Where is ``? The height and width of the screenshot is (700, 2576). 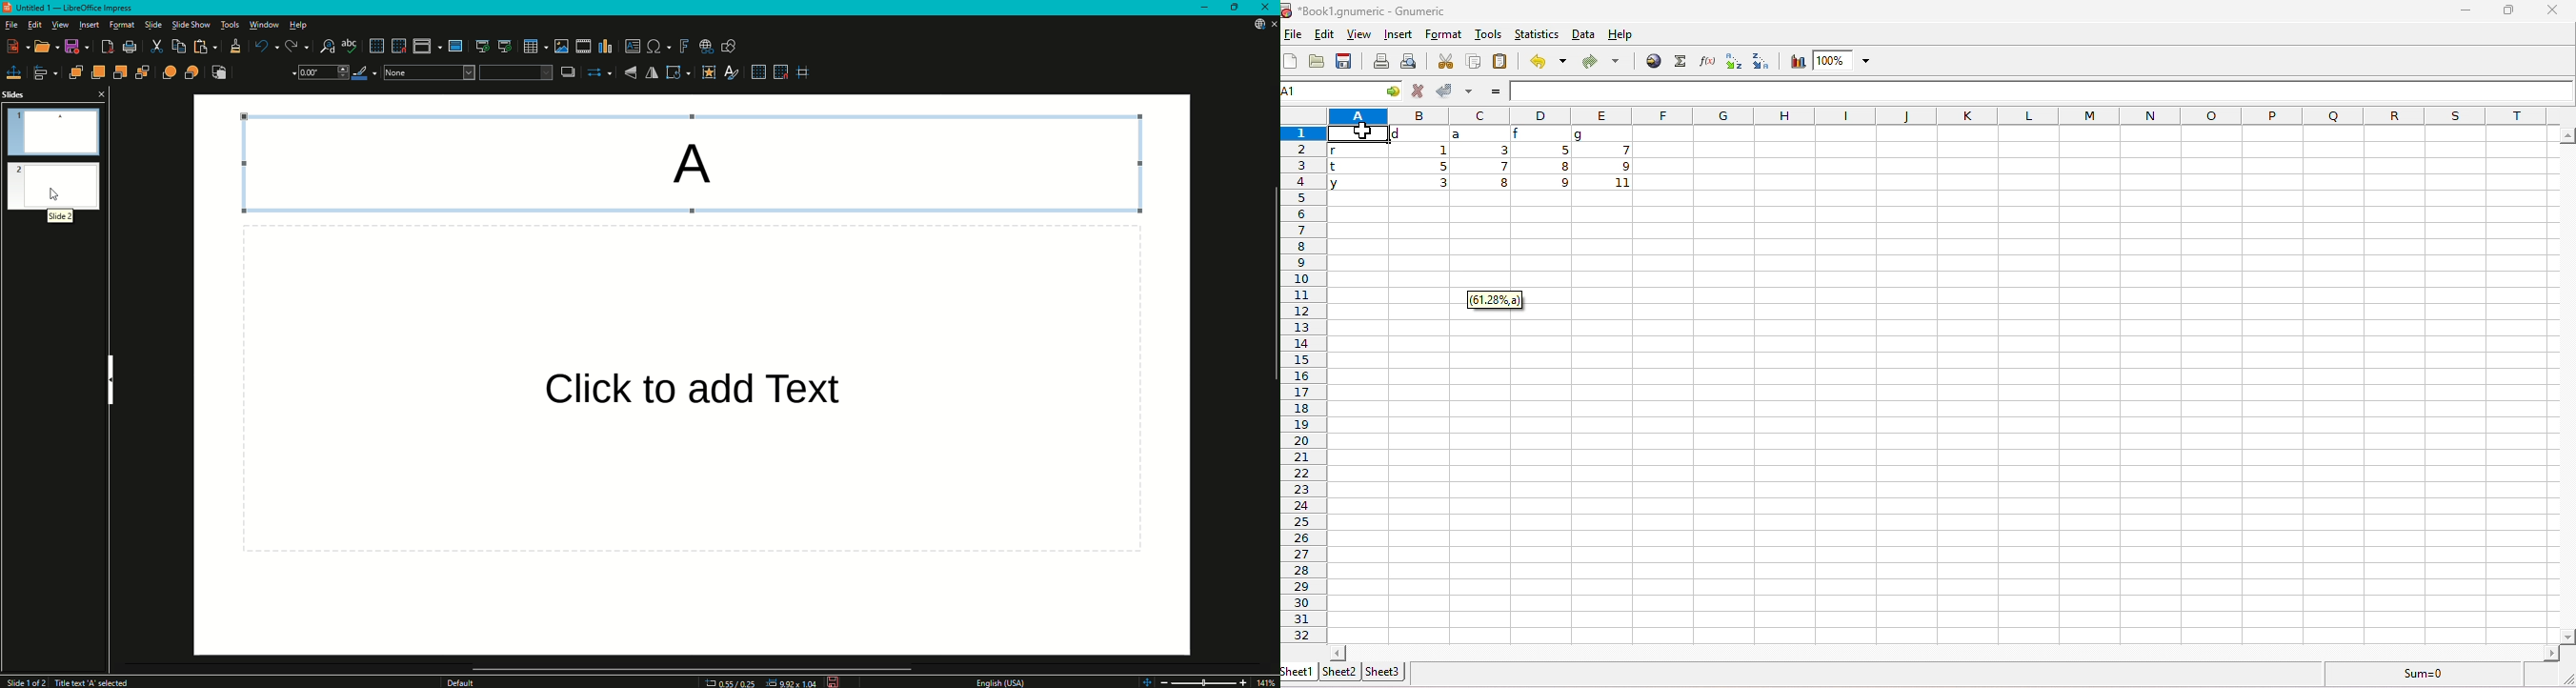  is located at coordinates (463, 683).